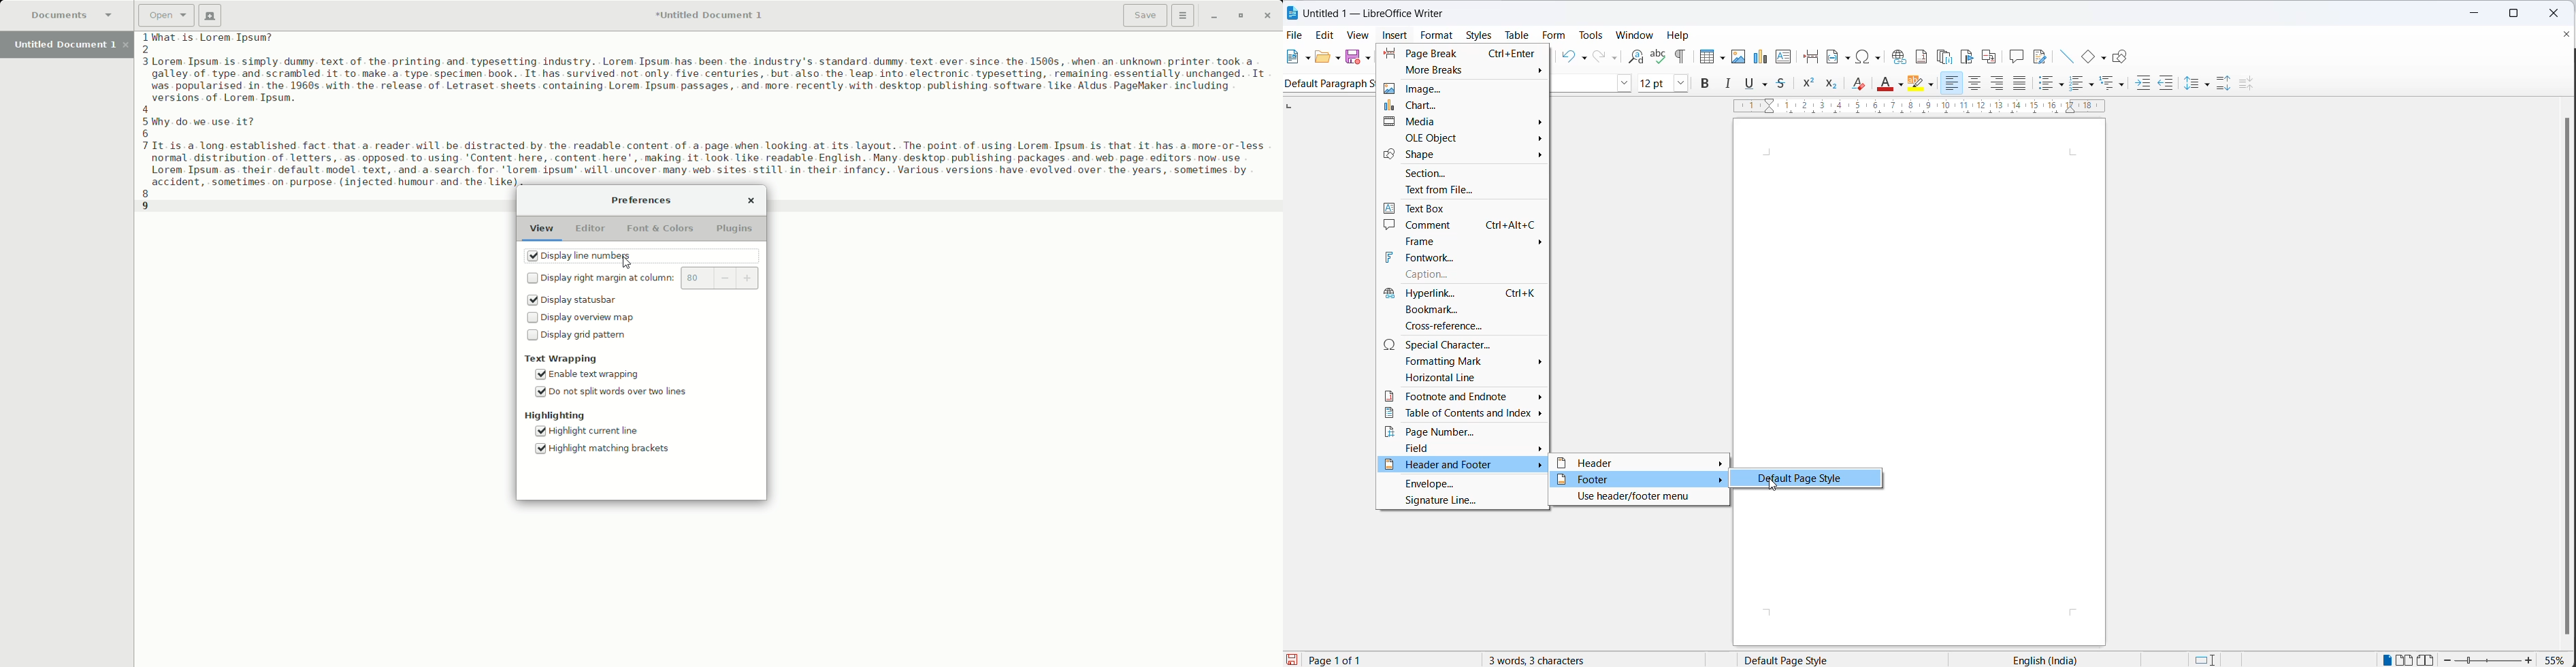 This screenshot has height=672, width=2576. I want to click on toggle unordered list, so click(2077, 85).